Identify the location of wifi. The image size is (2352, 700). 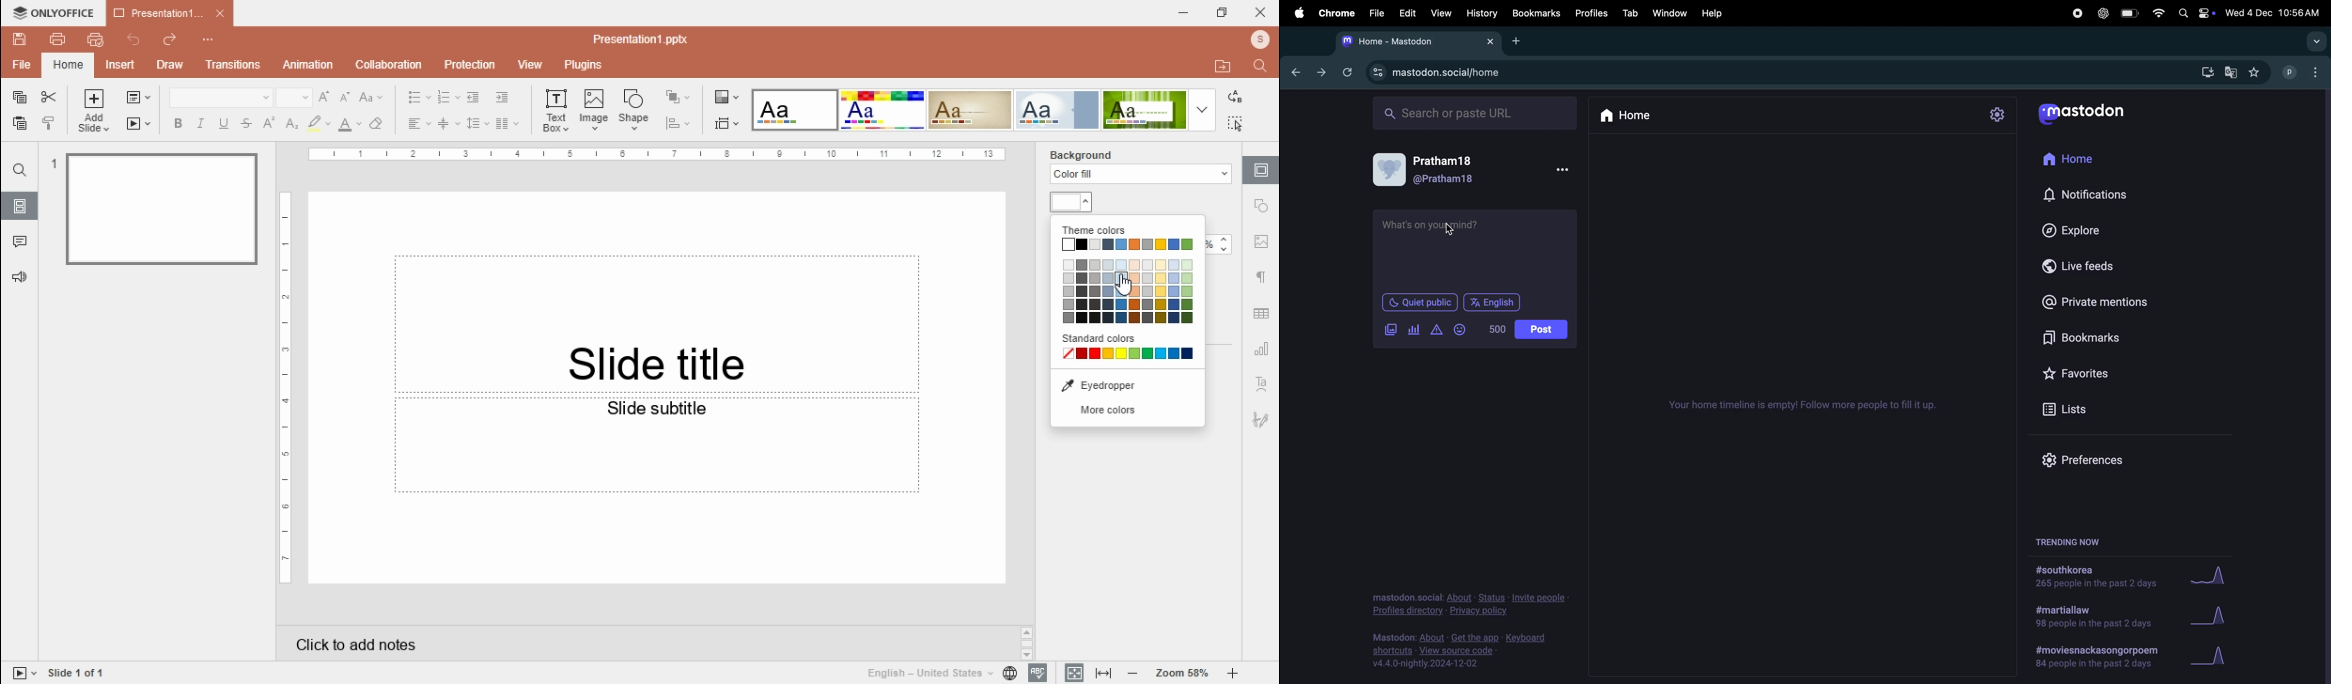
(2156, 12).